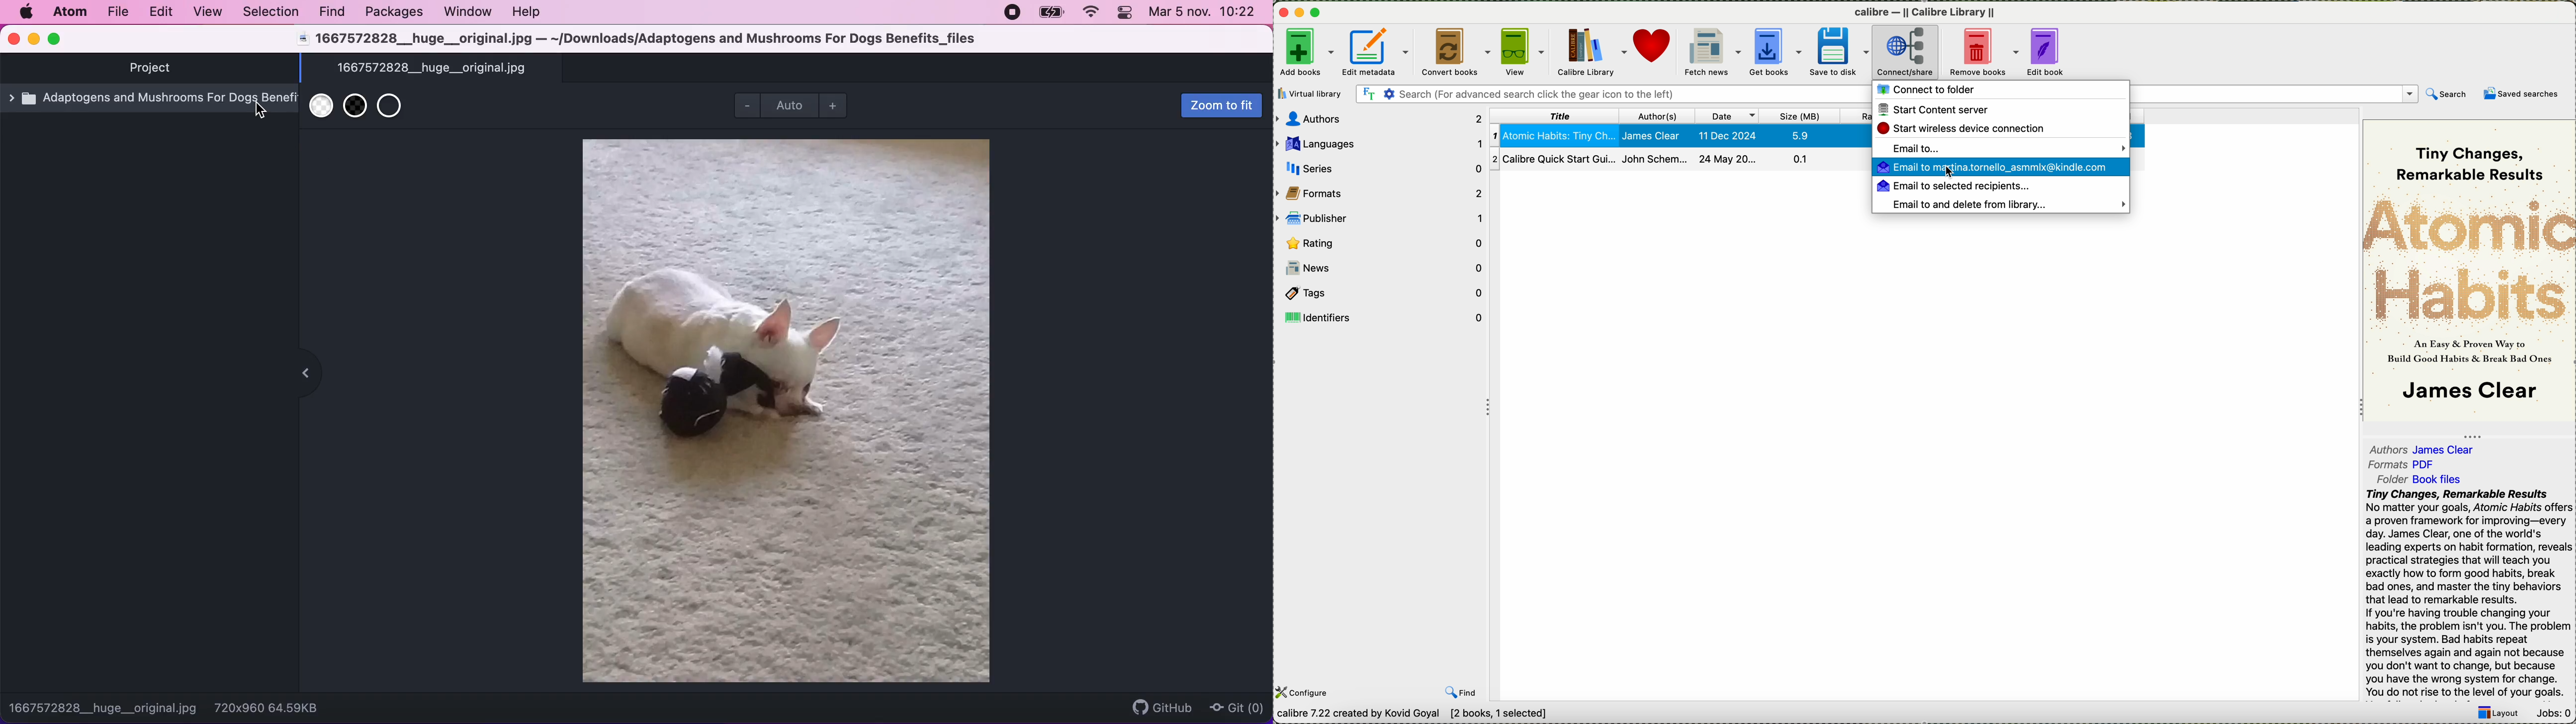  What do you see at coordinates (2000, 147) in the screenshot?
I see `email to` at bounding box center [2000, 147].